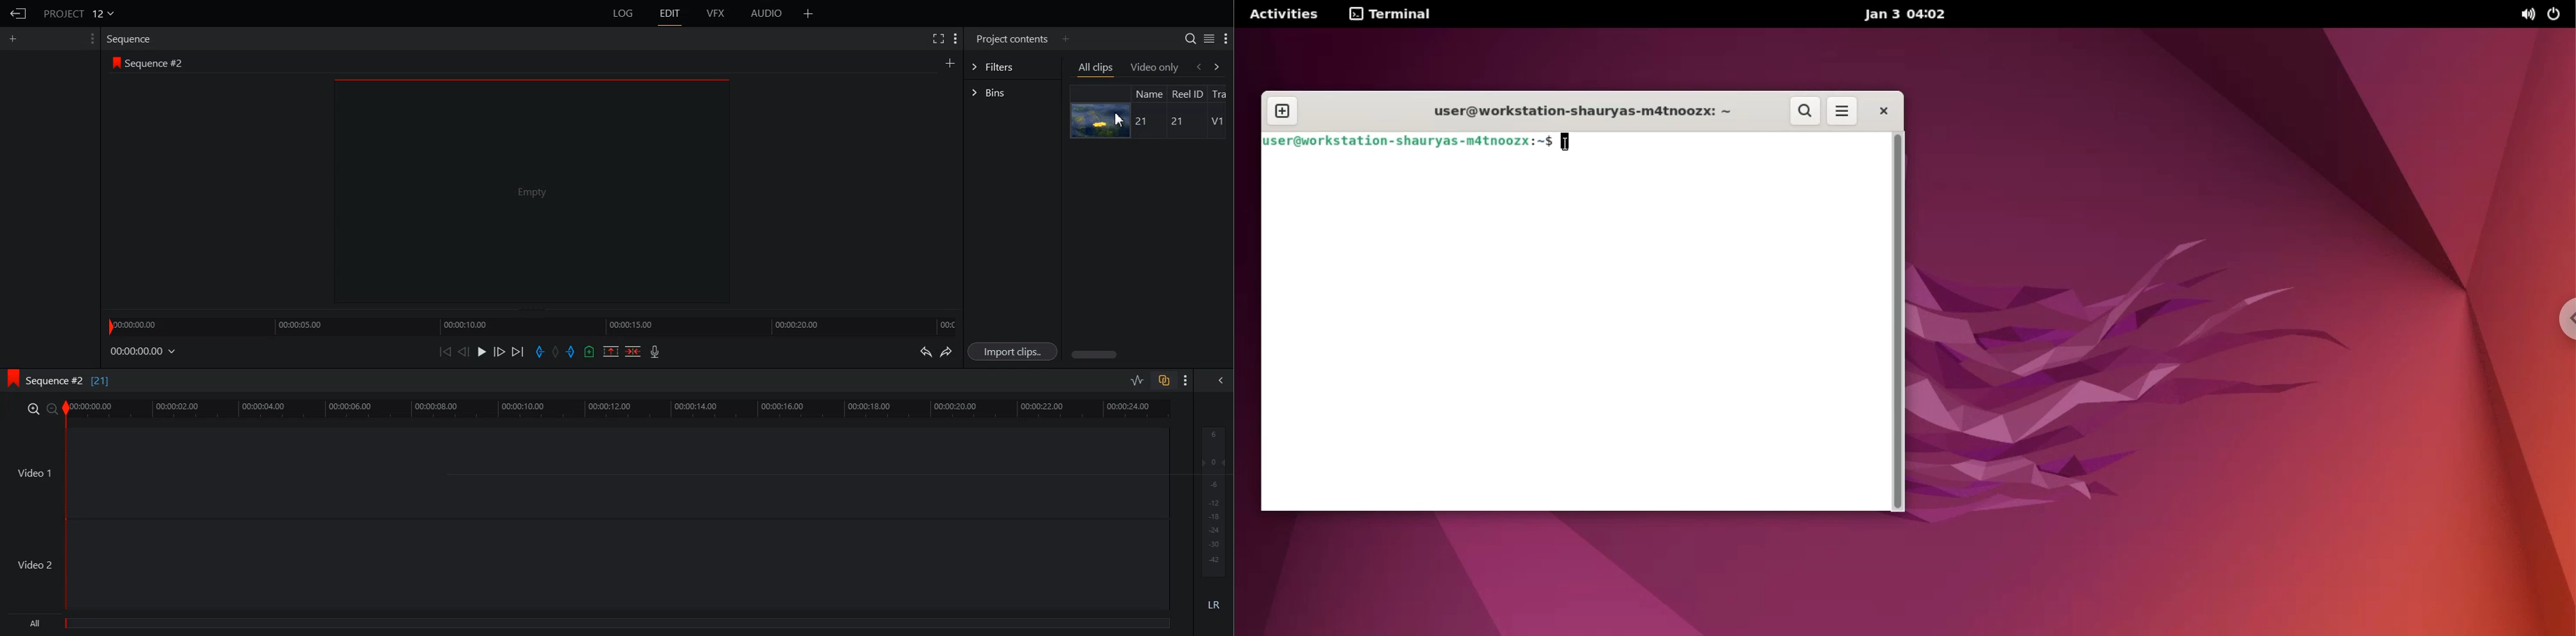 This screenshot has width=2576, height=644. Describe the element at coordinates (131, 40) in the screenshot. I see `Sequence` at that location.